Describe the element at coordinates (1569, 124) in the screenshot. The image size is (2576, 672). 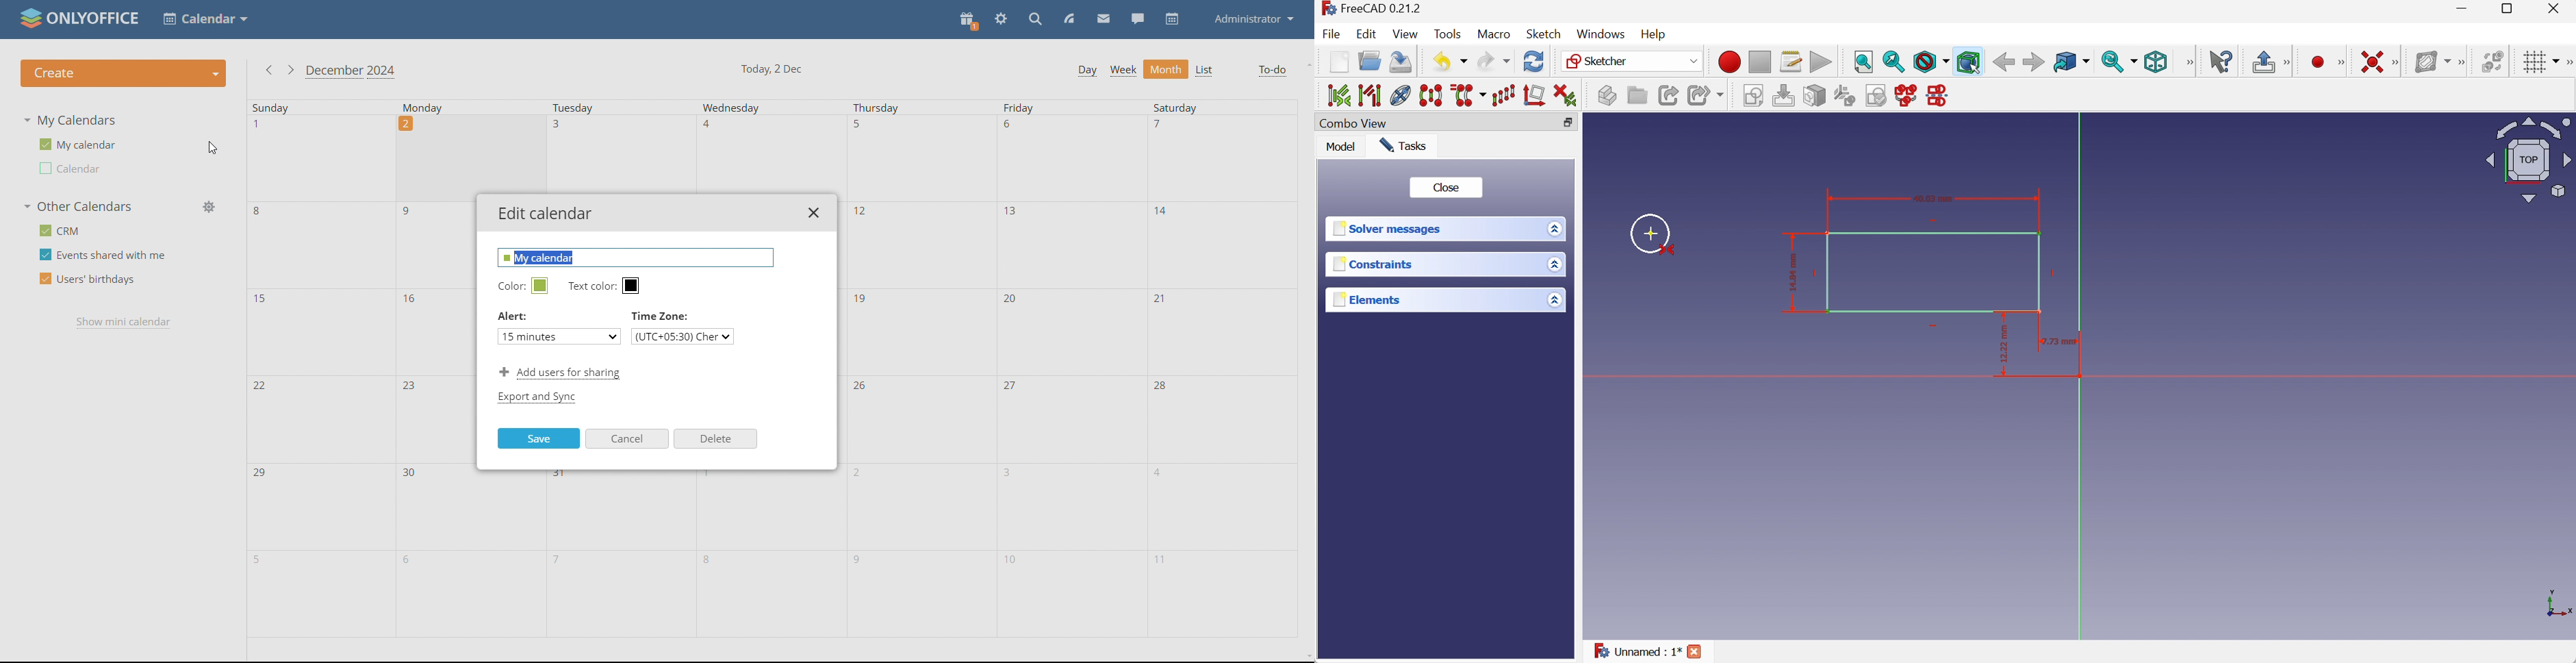
I see `Restore down` at that location.